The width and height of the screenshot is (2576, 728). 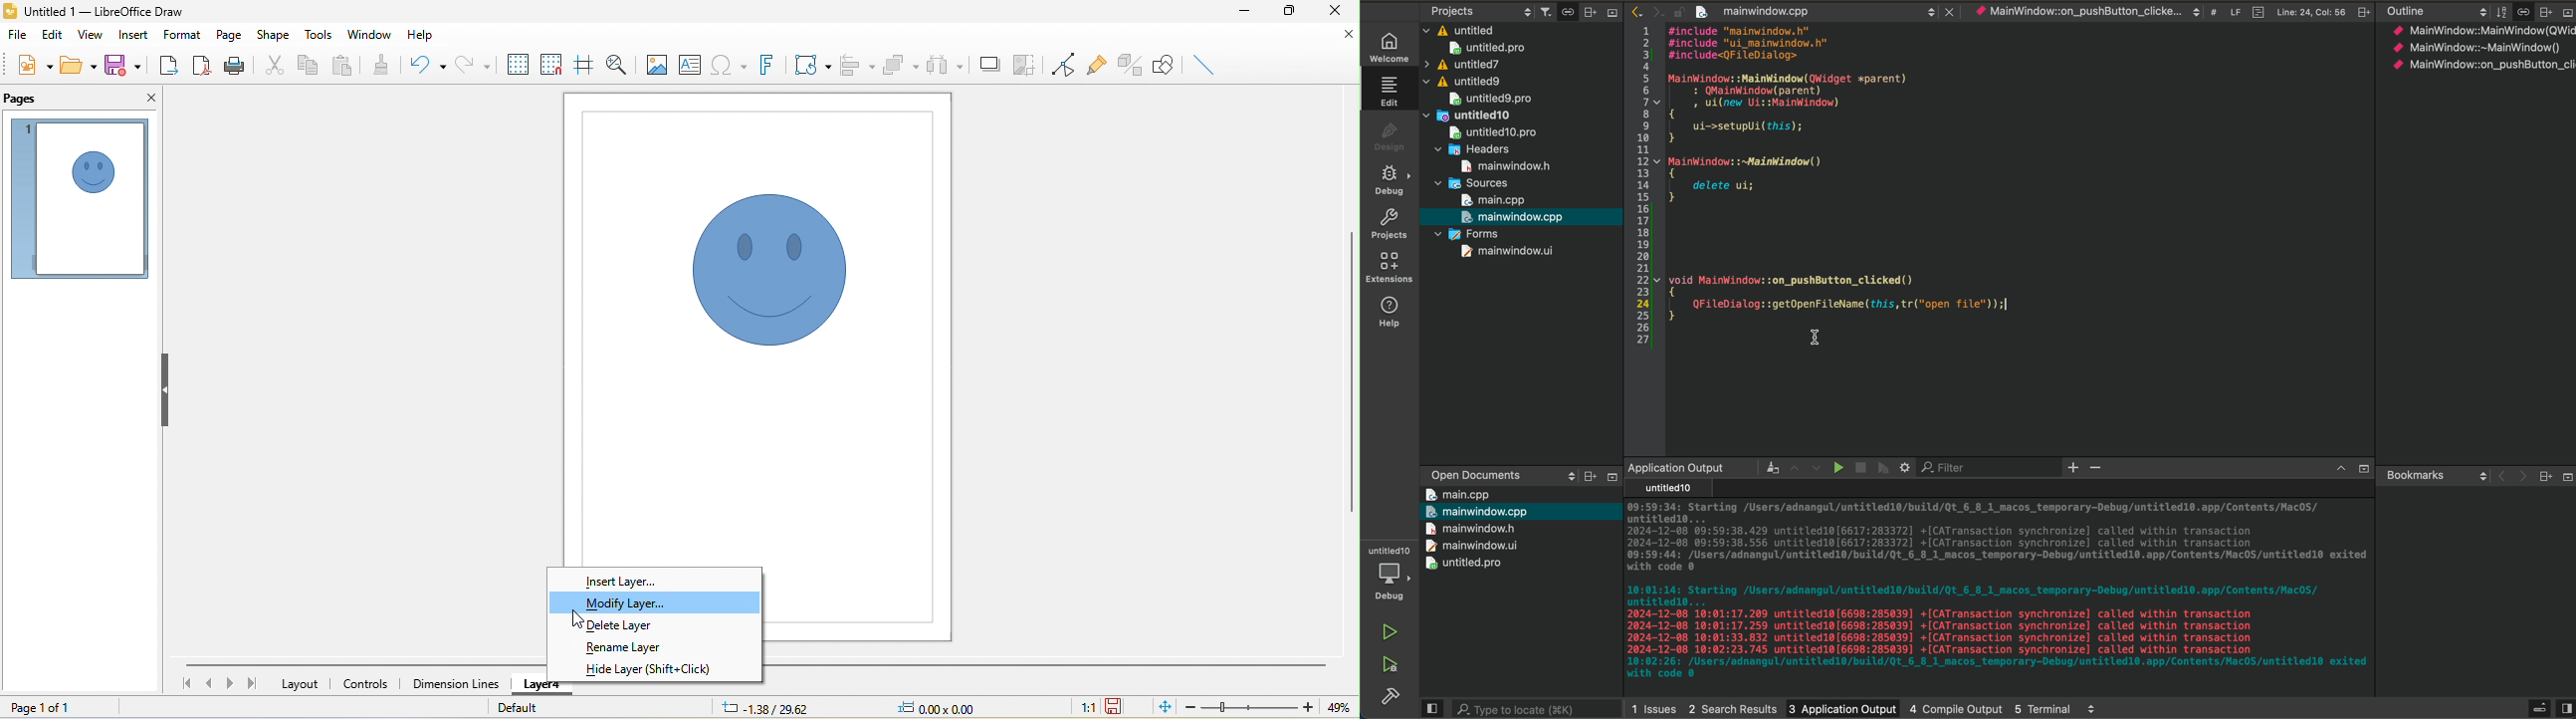 I want to click on modify layer, so click(x=651, y=602).